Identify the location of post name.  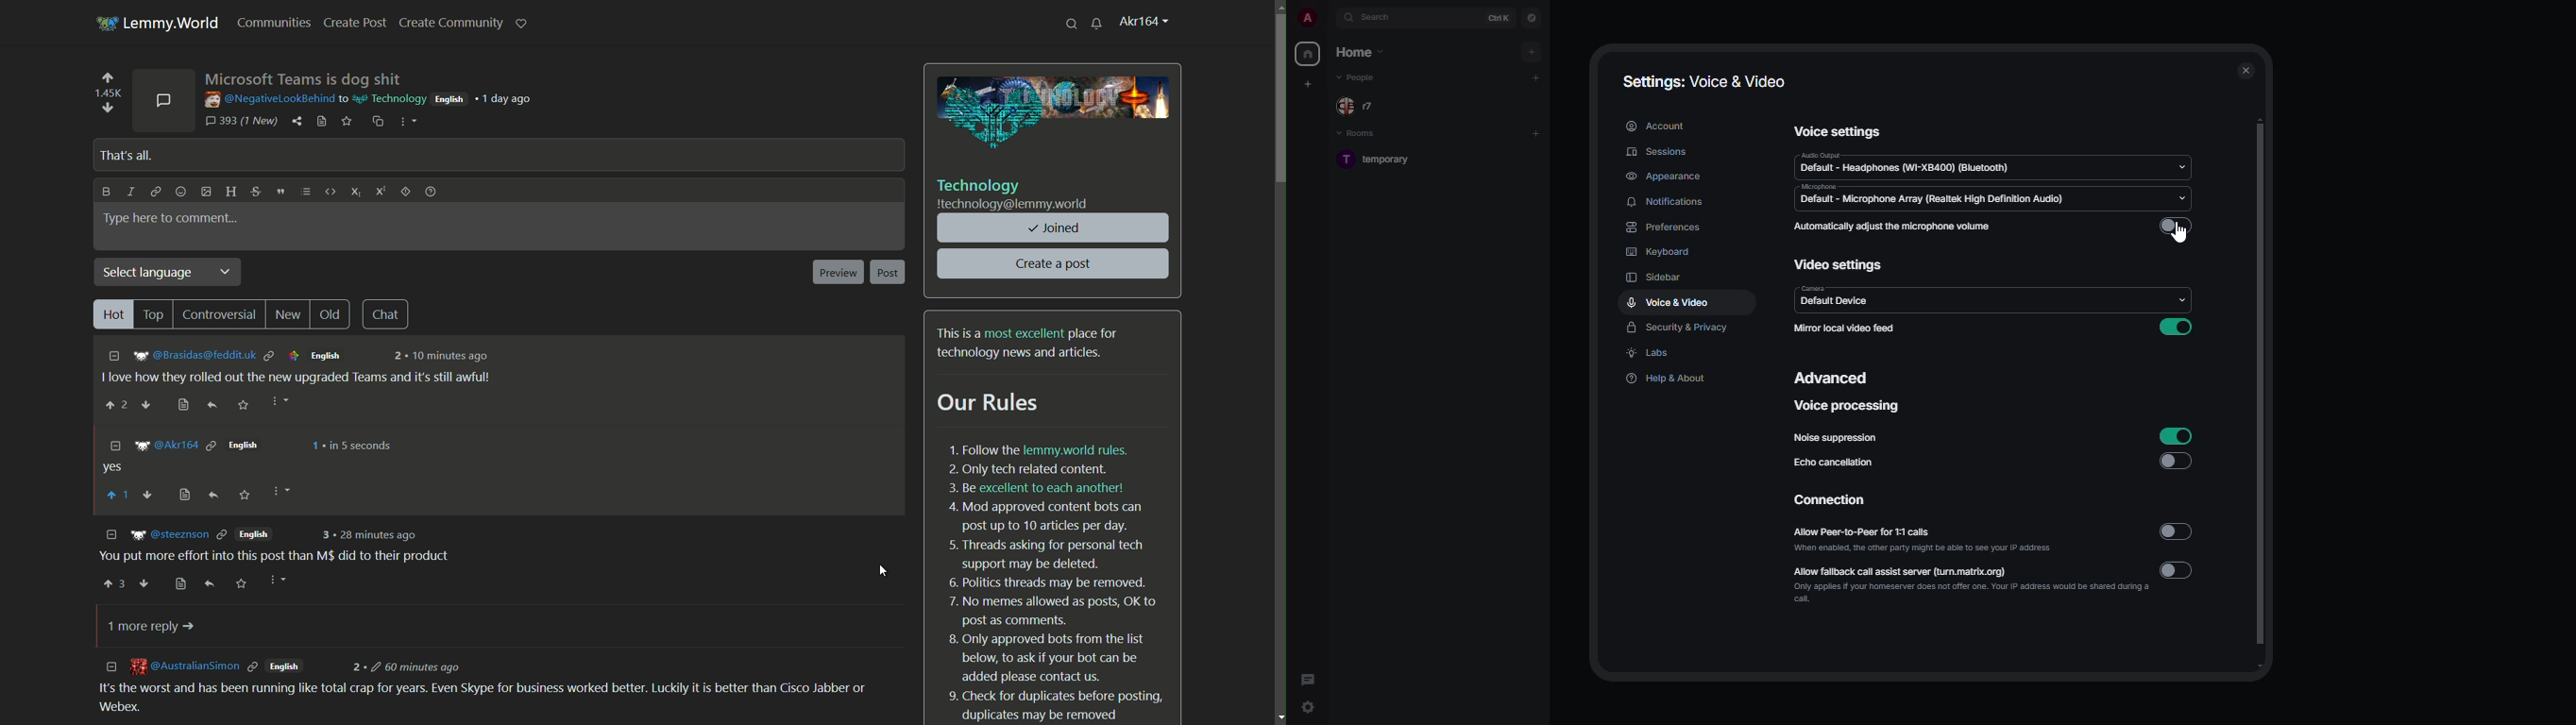
(304, 78).